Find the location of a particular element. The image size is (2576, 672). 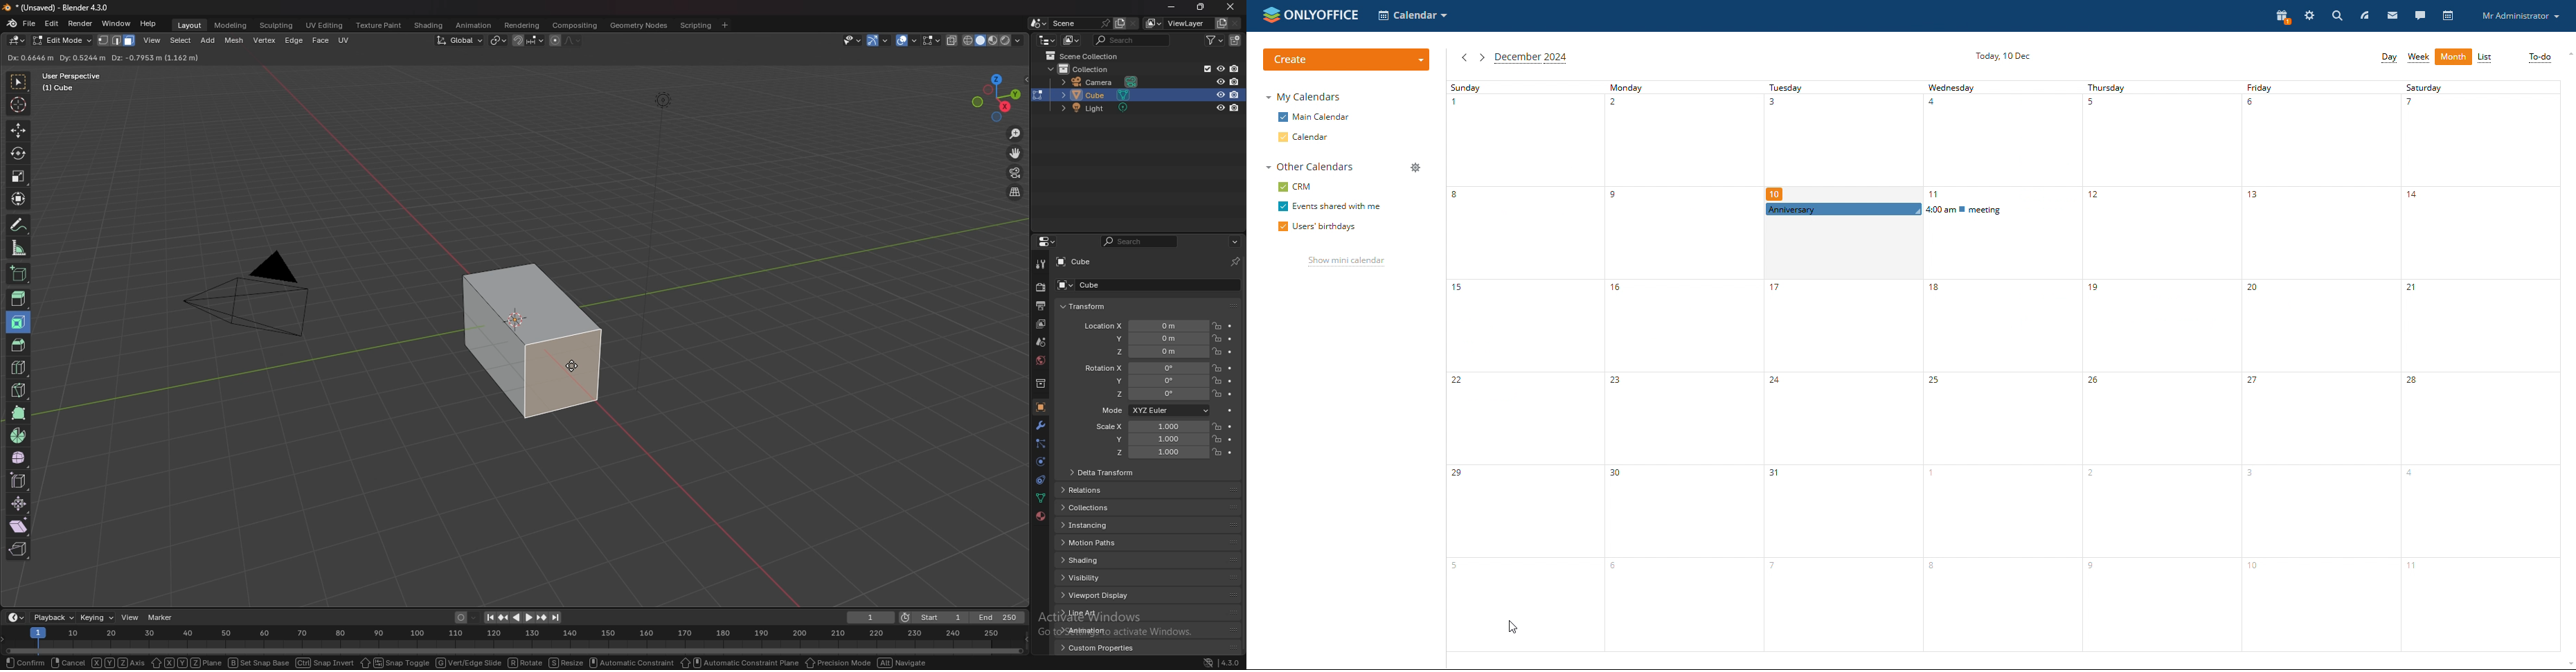

view layer is located at coordinates (1042, 324).